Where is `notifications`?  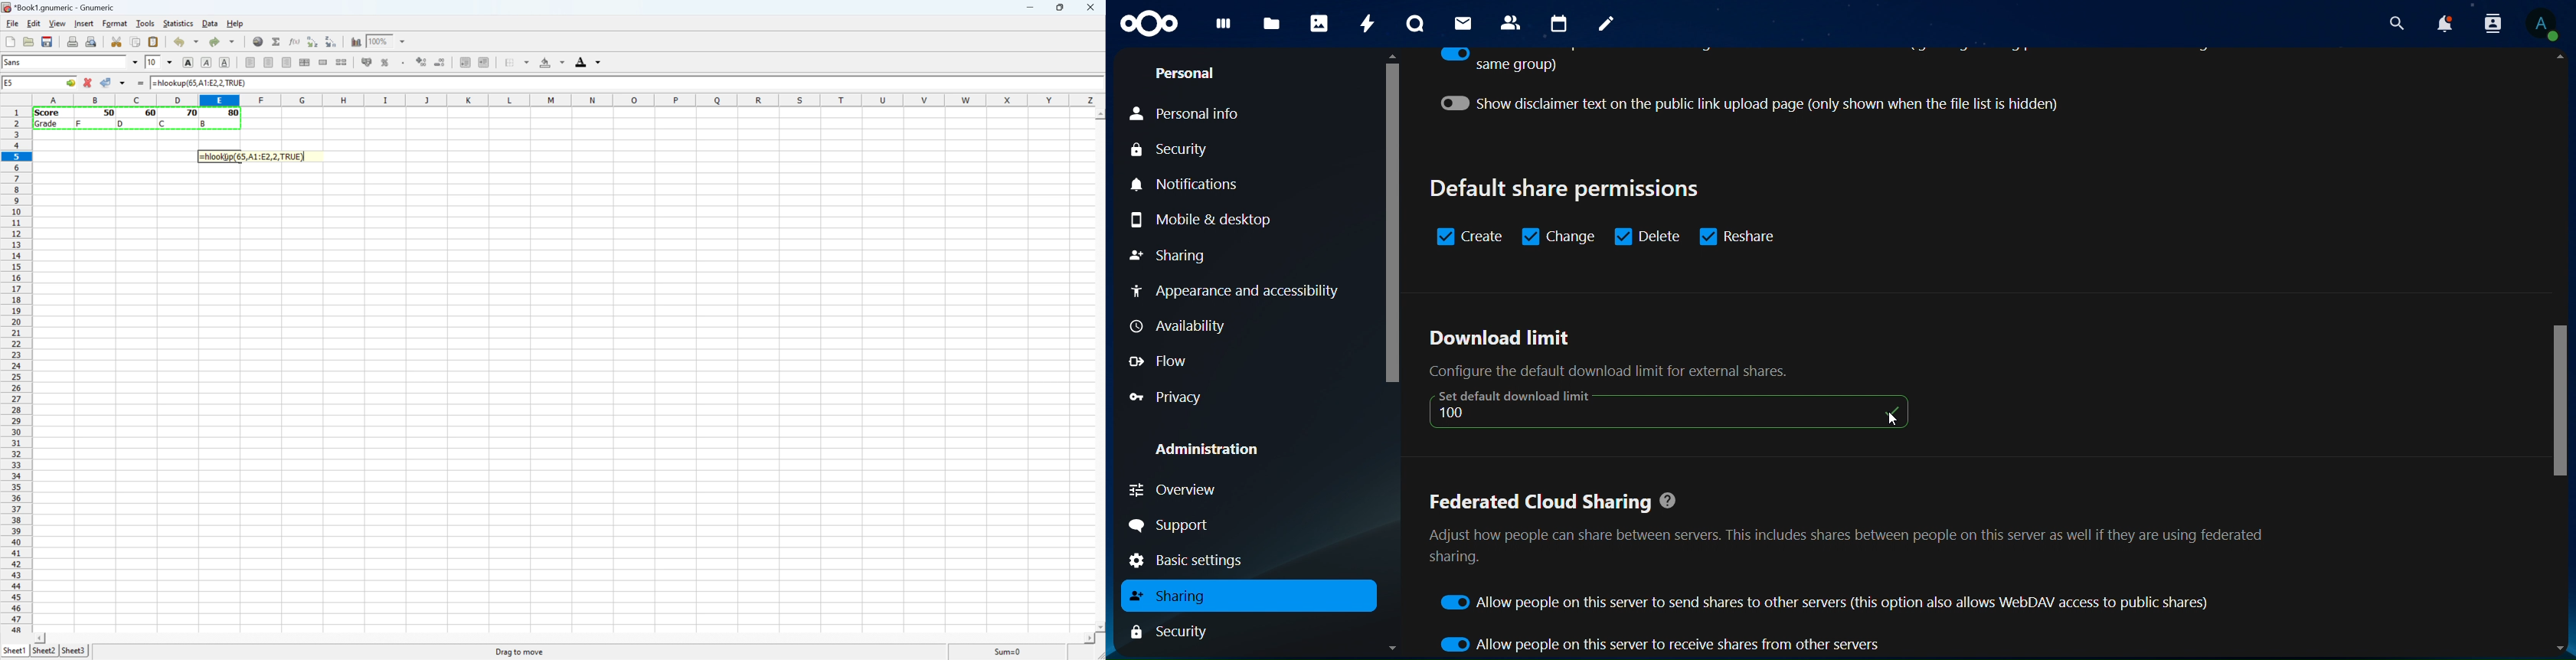 notifications is located at coordinates (1198, 186).